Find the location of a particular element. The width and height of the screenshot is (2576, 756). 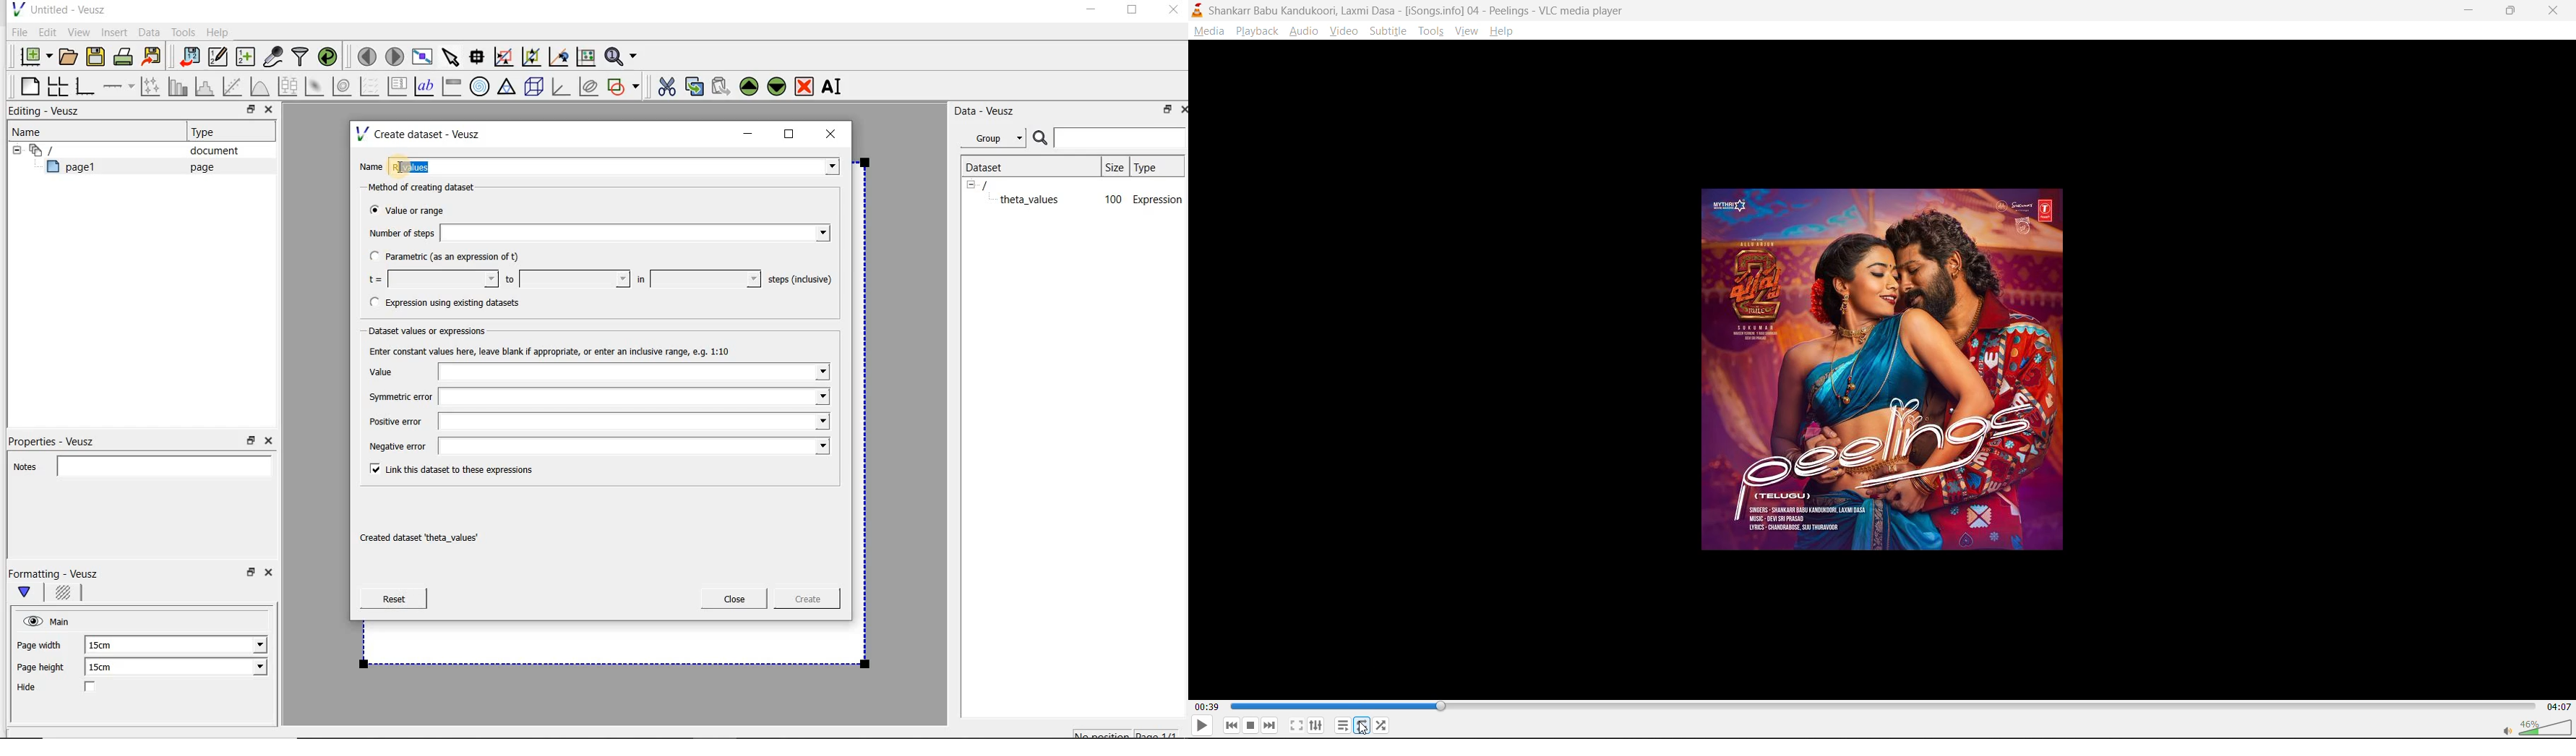

04:07 is located at coordinates (2556, 707).